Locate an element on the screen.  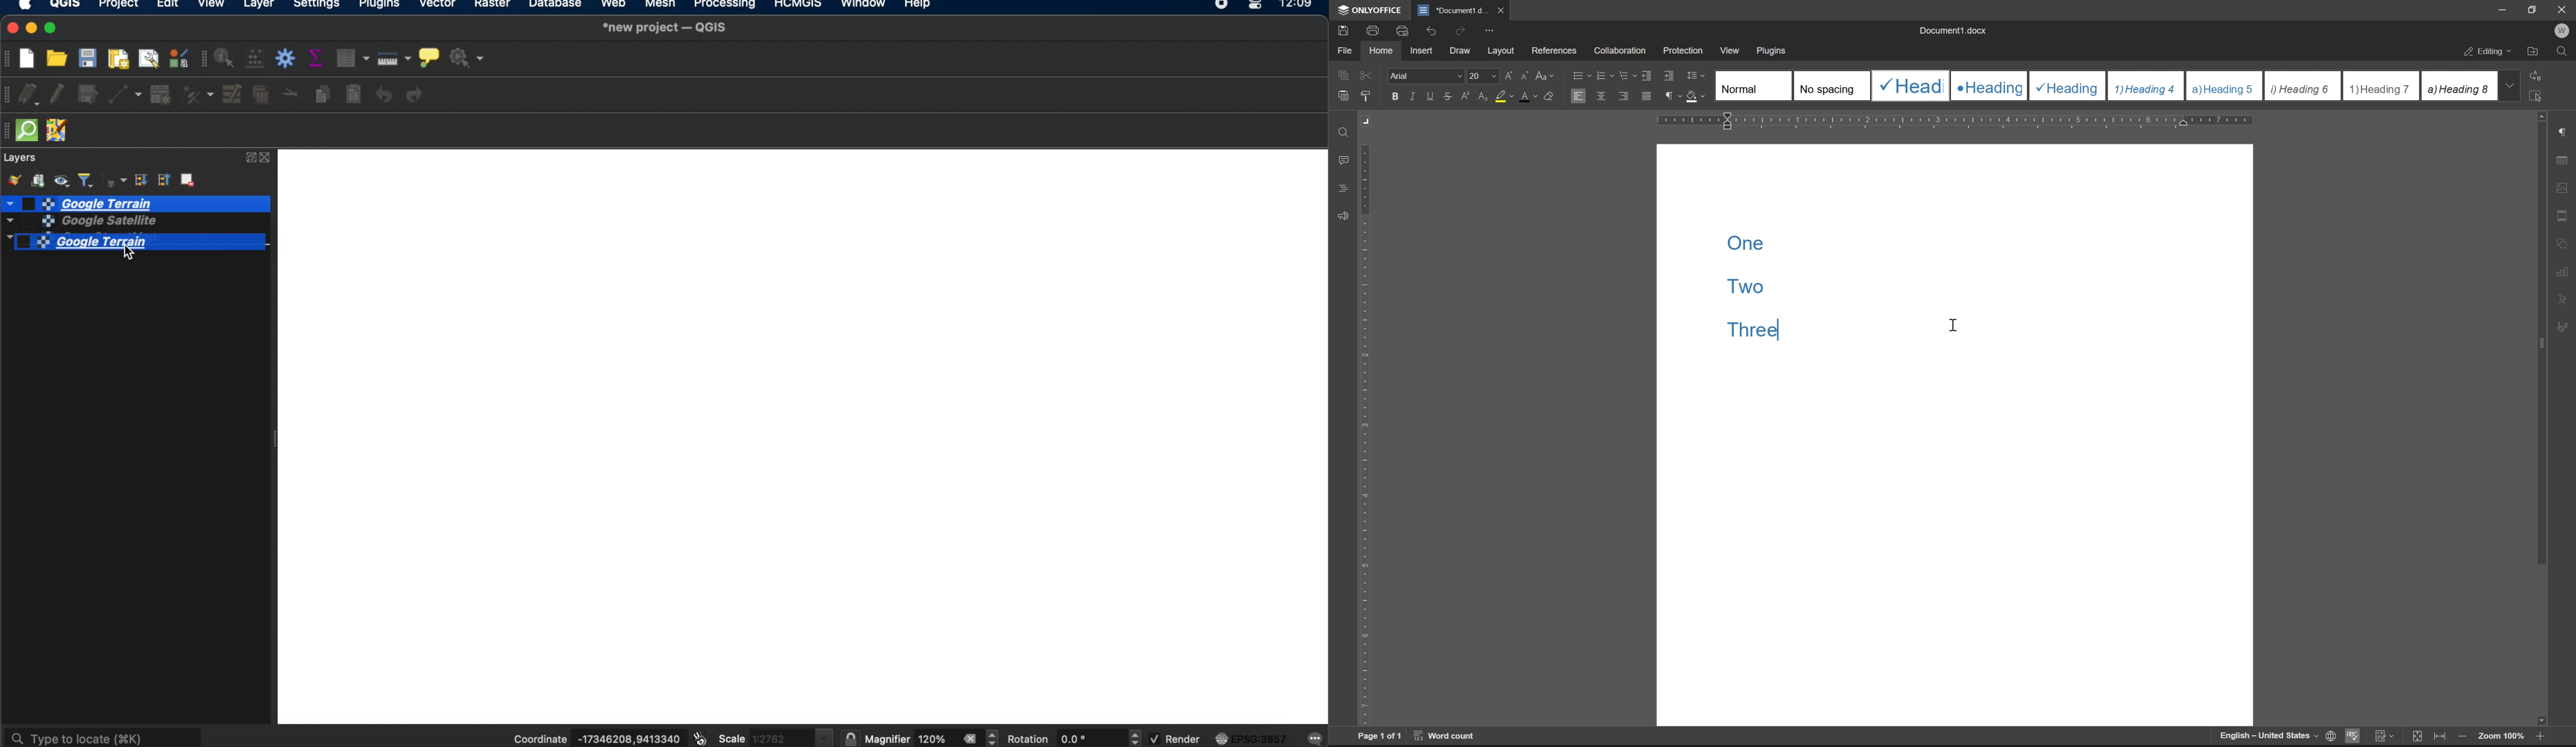
Normal is located at coordinates (1754, 85).